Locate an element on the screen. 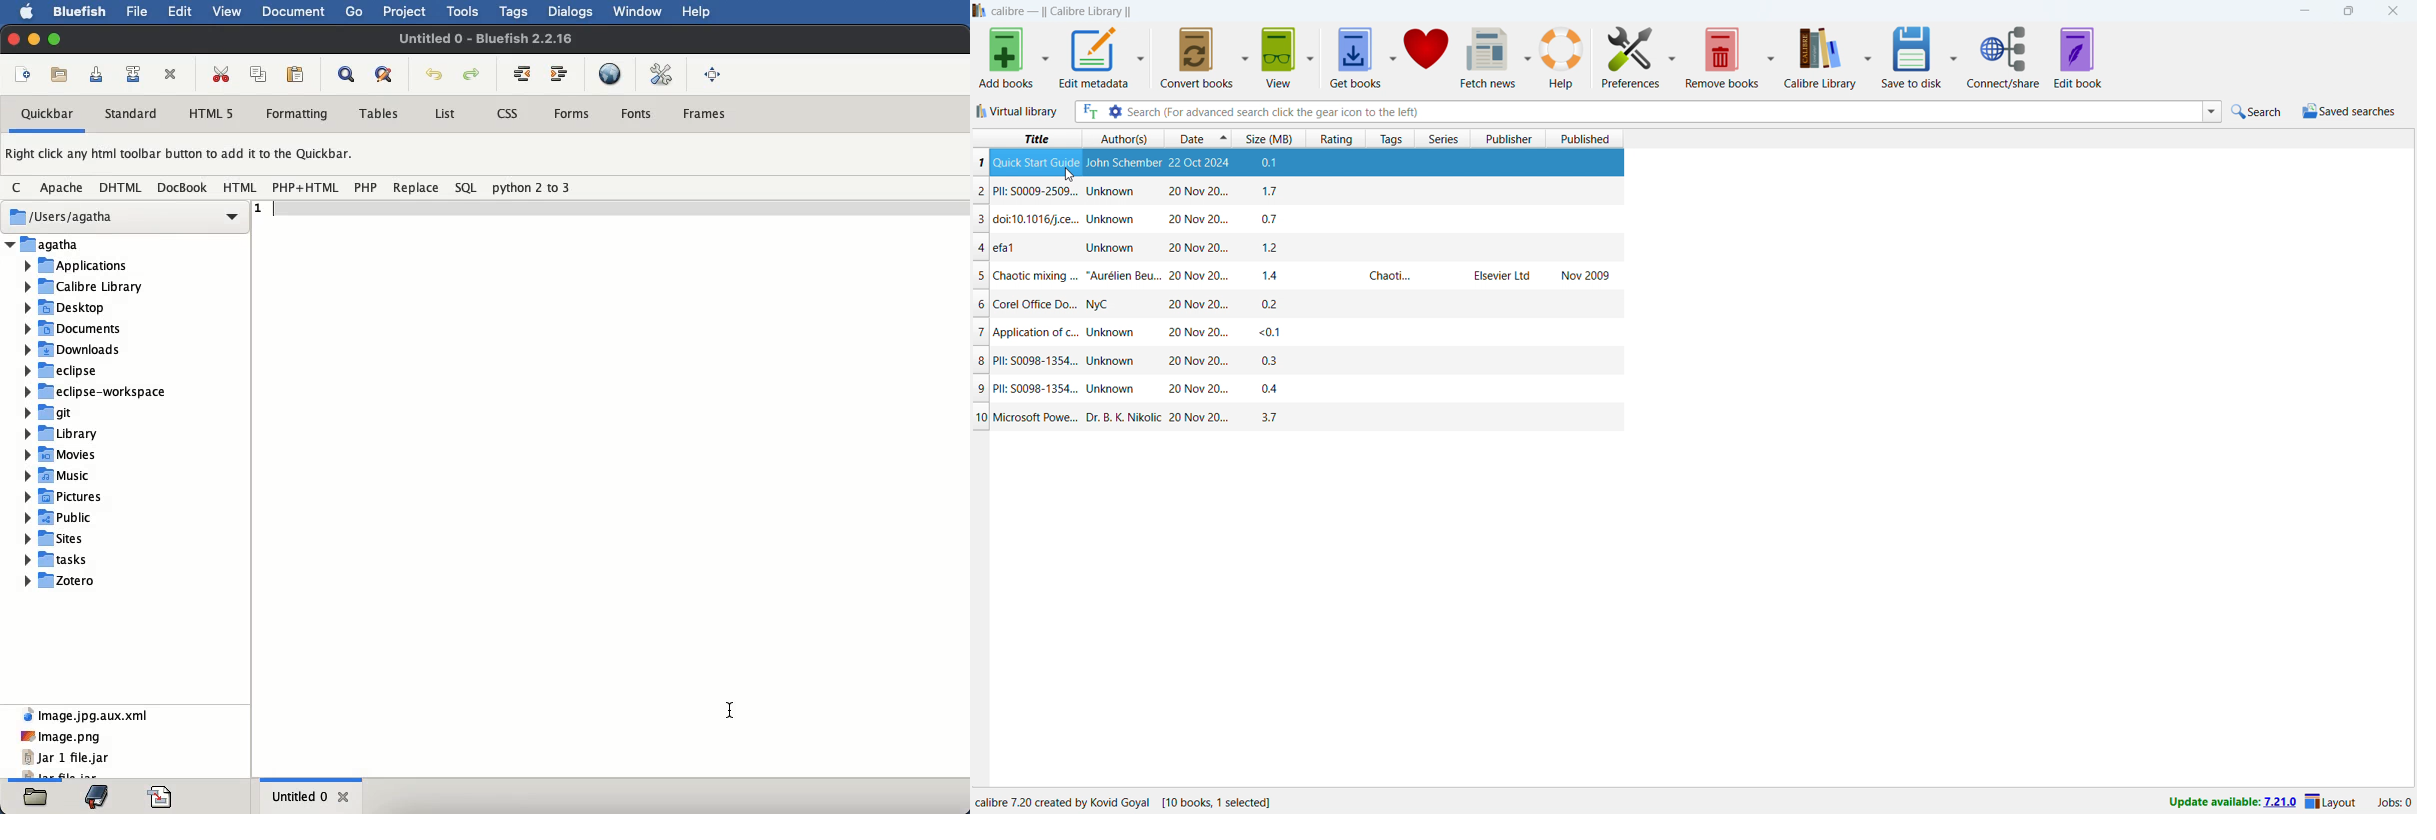 This screenshot has height=840, width=2436. preferences options is located at coordinates (1672, 55).